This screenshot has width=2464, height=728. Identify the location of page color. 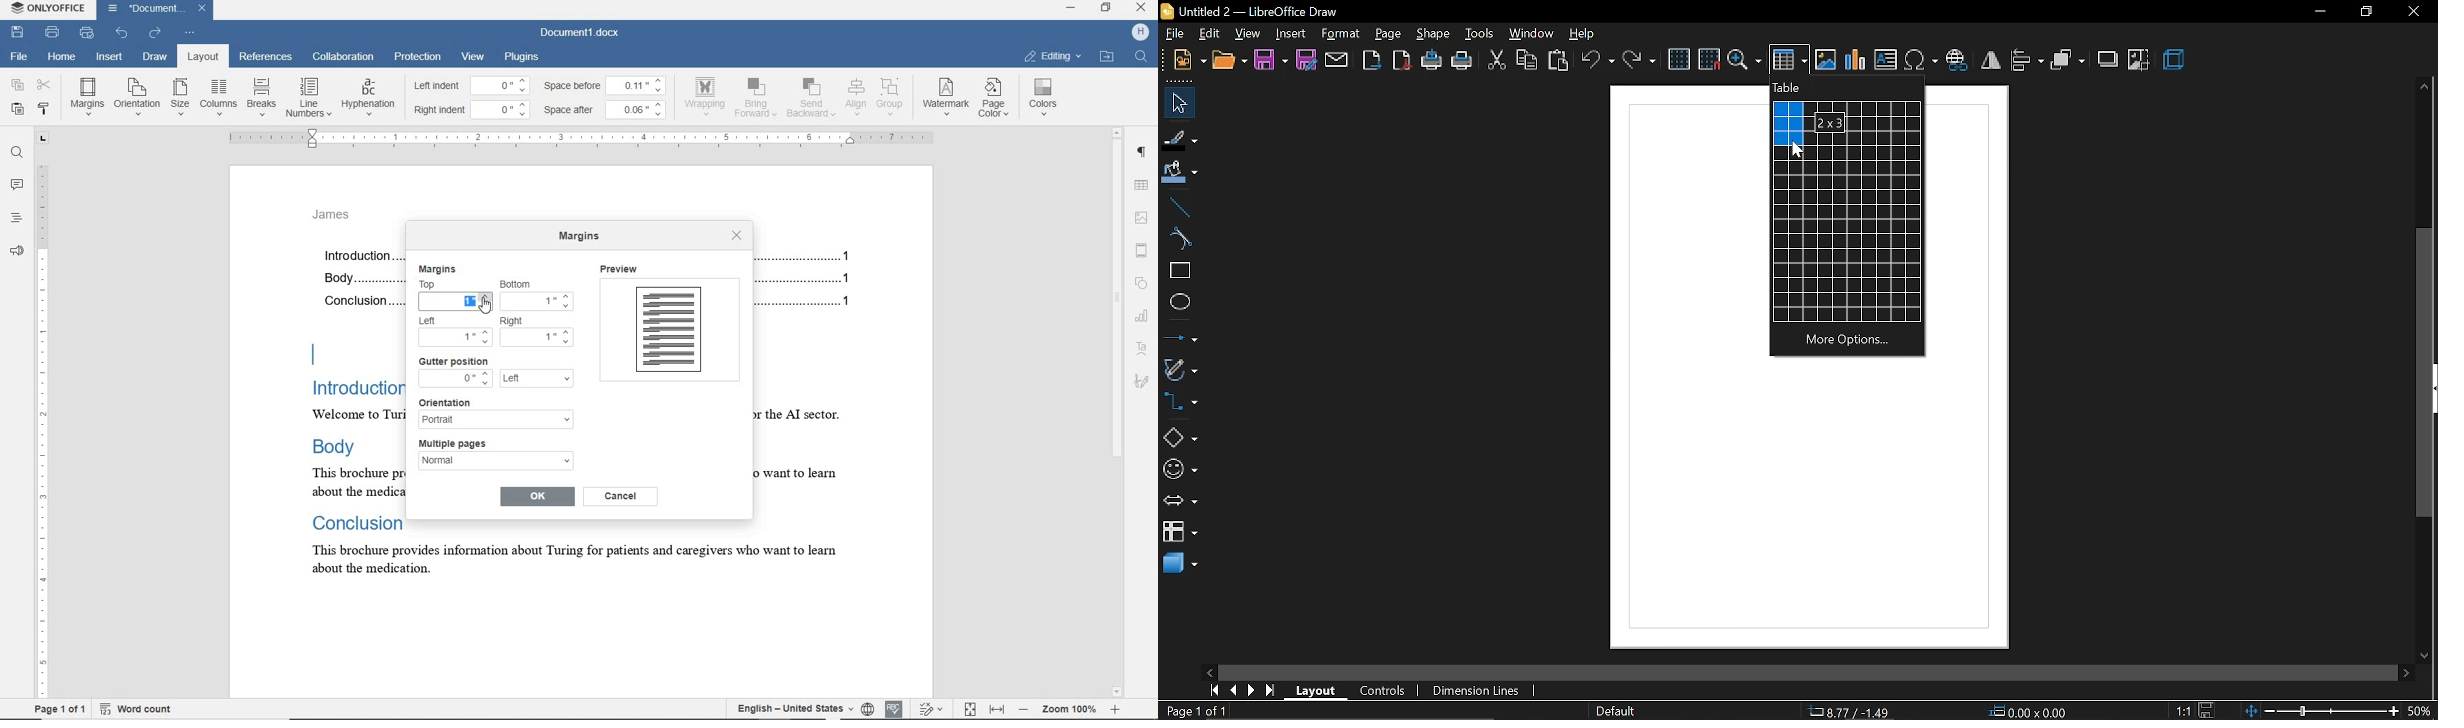
(997, 99).